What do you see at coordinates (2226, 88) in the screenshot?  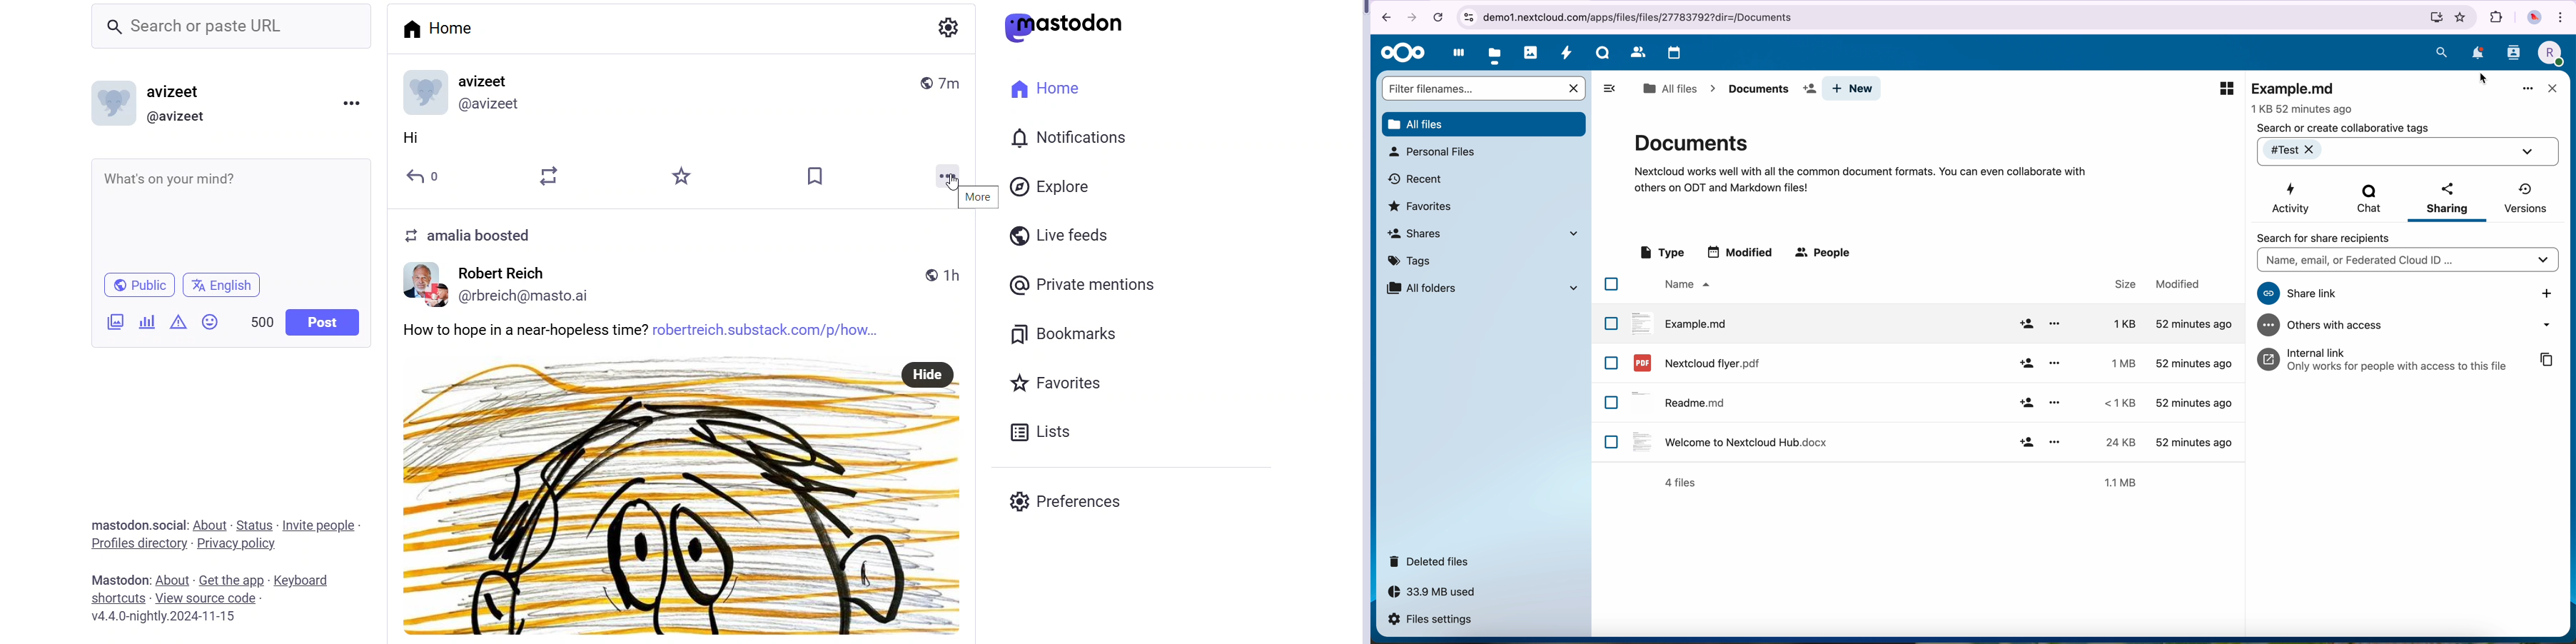 I see `preview` at bounding box center [2226, 88].